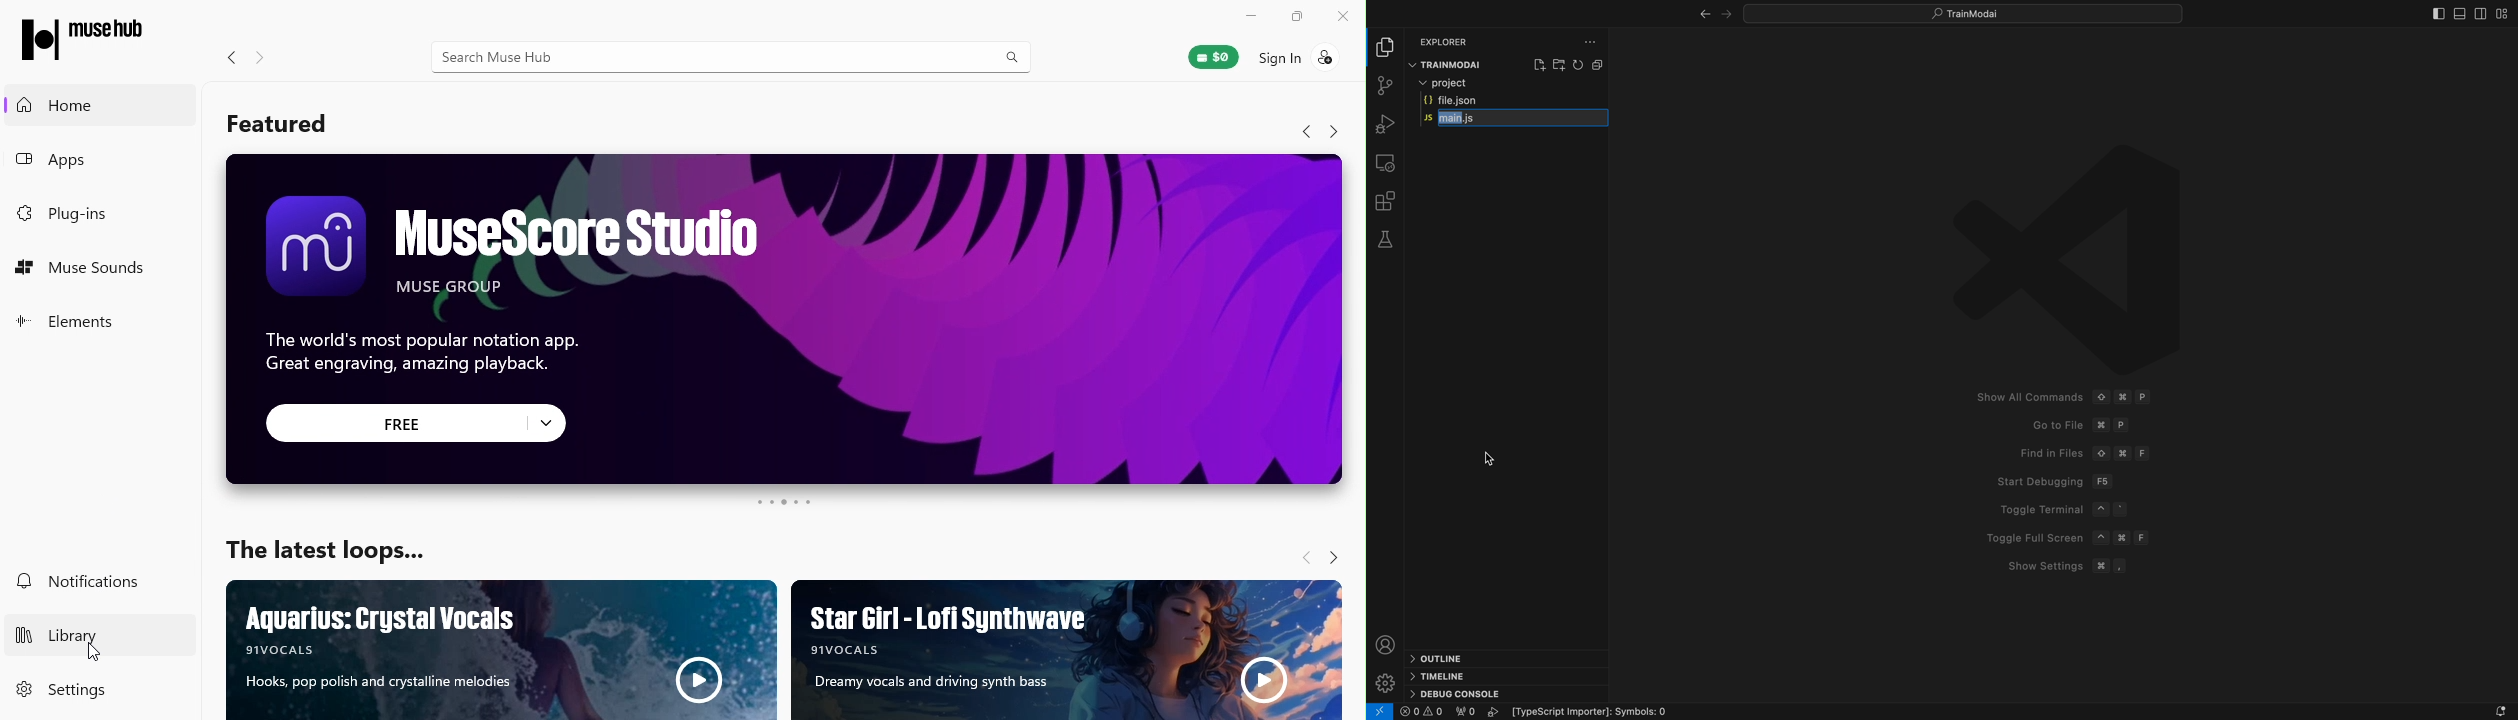 The height and width of the screenshot is (728, 2520). I want to click on Notifications, so click(100, 582).